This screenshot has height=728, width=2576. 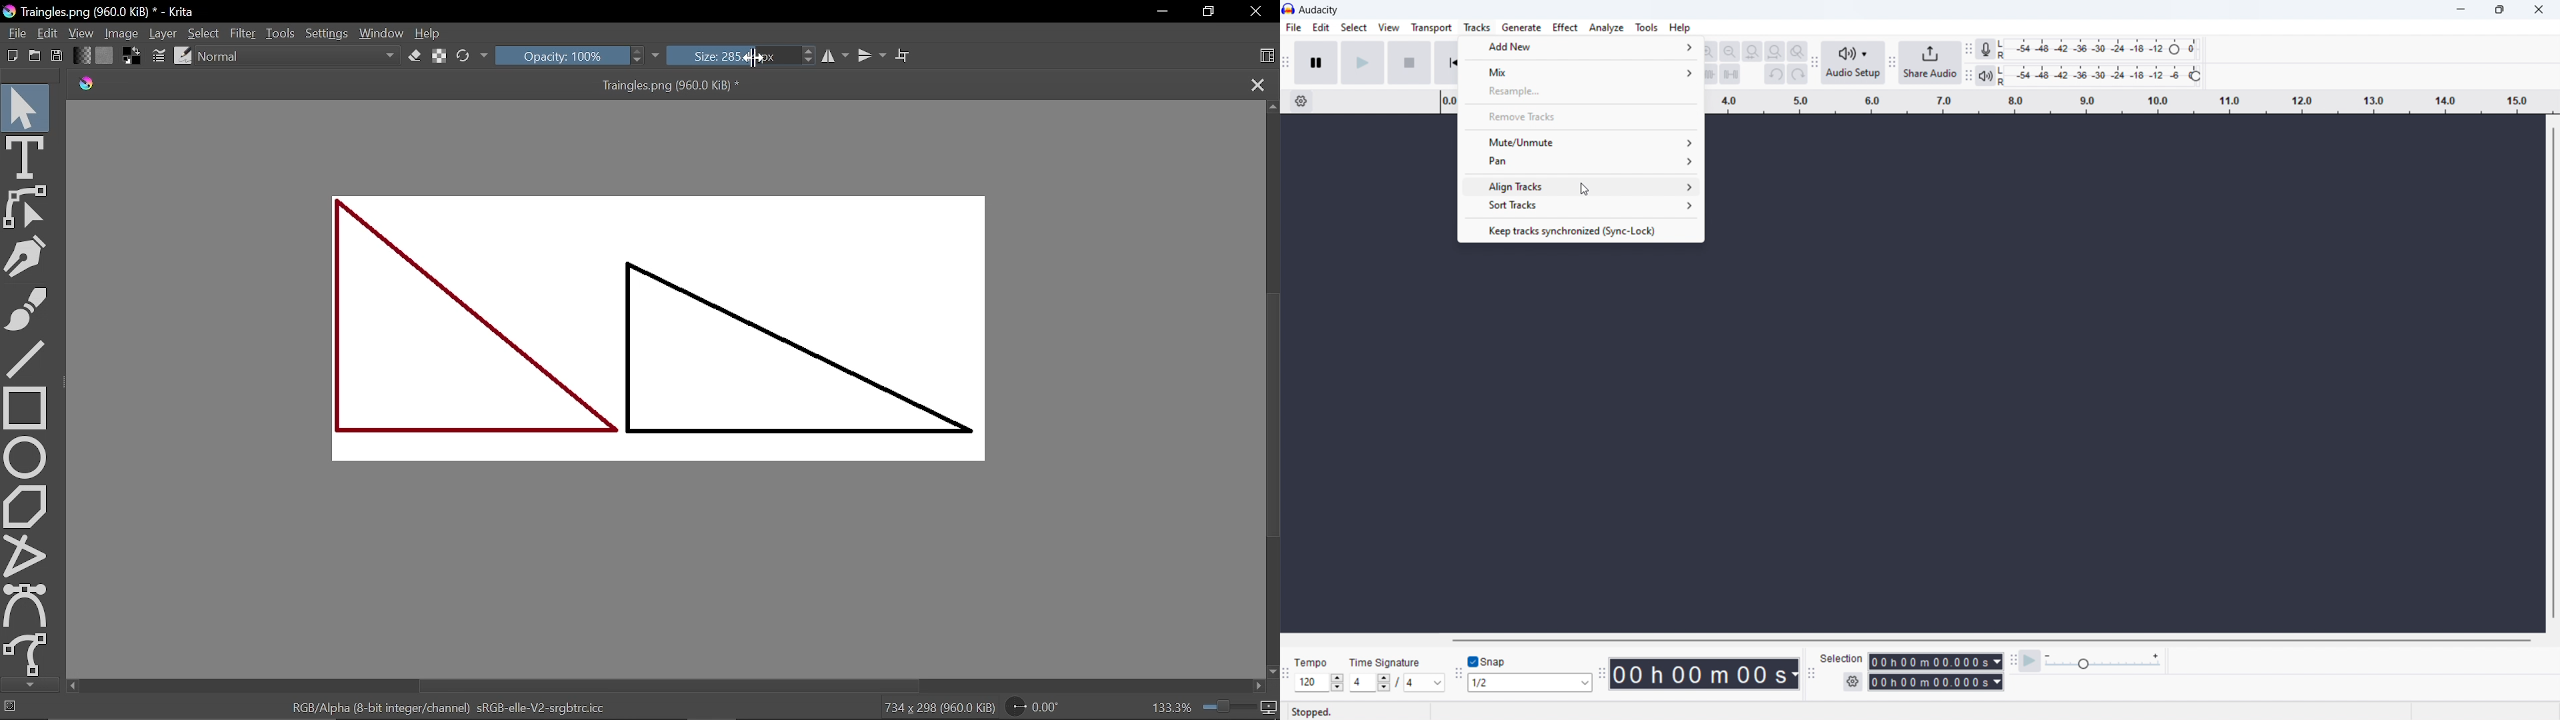 What do you see at coordinates (1812, 675) in the screenshot?
I see `selection toolbar` at bounding box center [1812, 675].